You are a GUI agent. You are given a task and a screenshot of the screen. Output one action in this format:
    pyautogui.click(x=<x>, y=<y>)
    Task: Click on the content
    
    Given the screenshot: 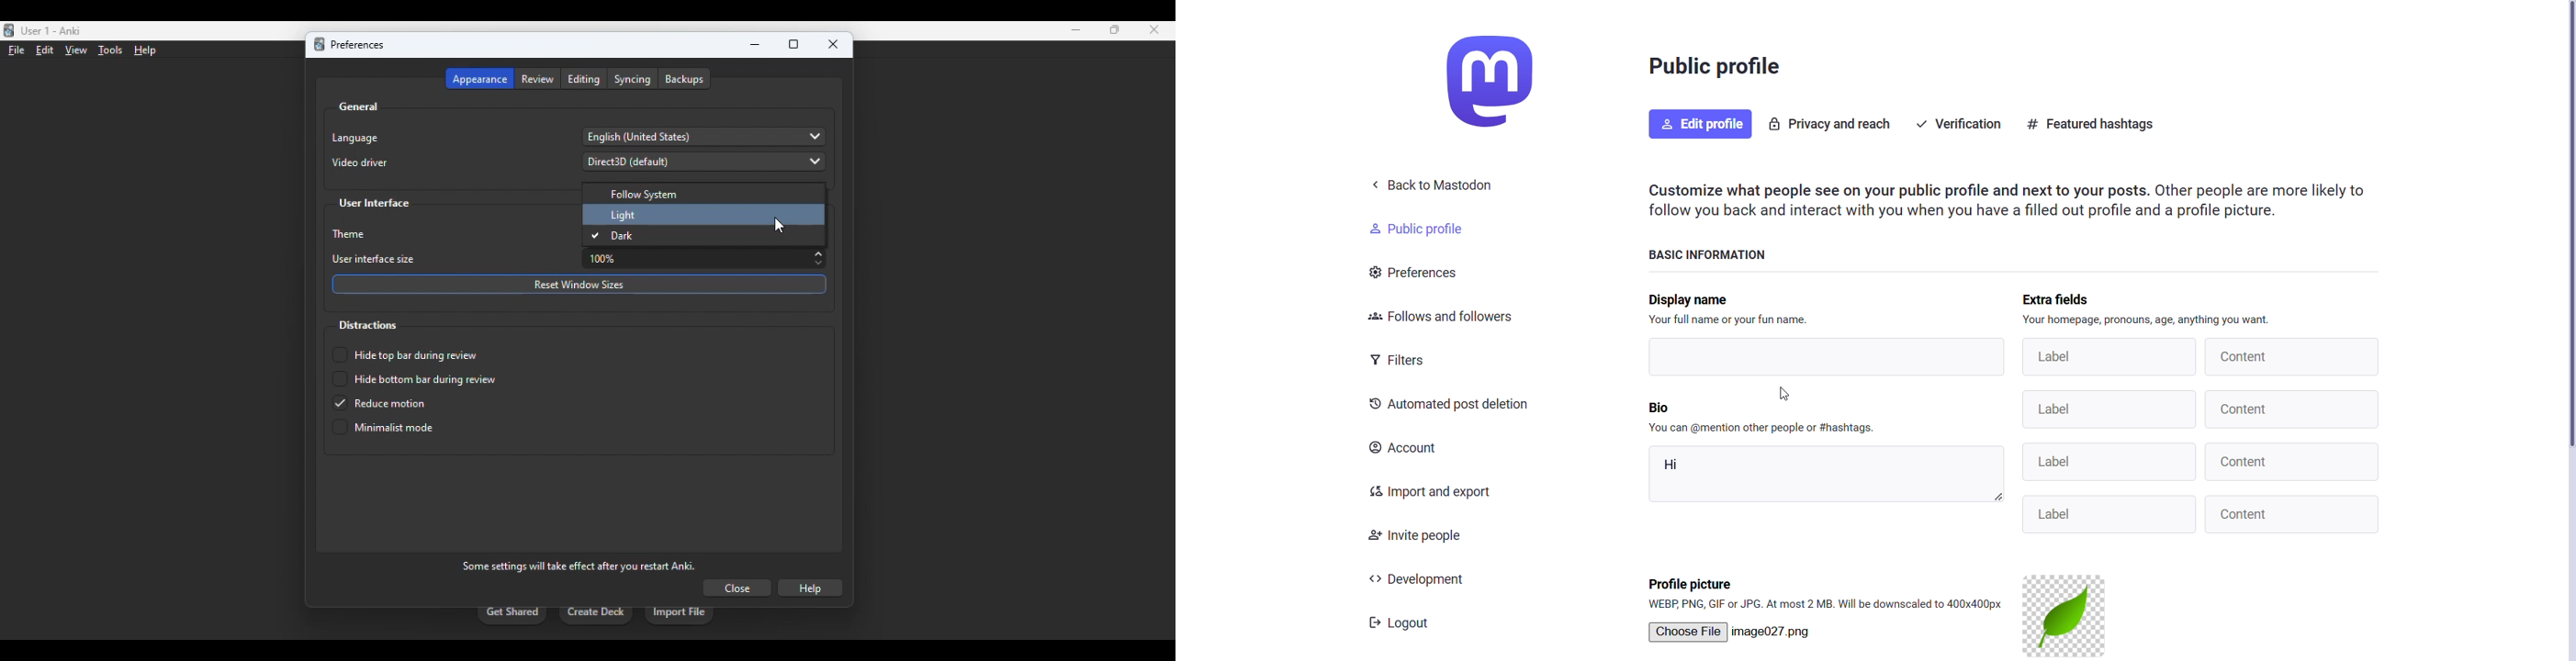 What is the action you would take?
    pyautogui.click(x=2291, y=357)
    